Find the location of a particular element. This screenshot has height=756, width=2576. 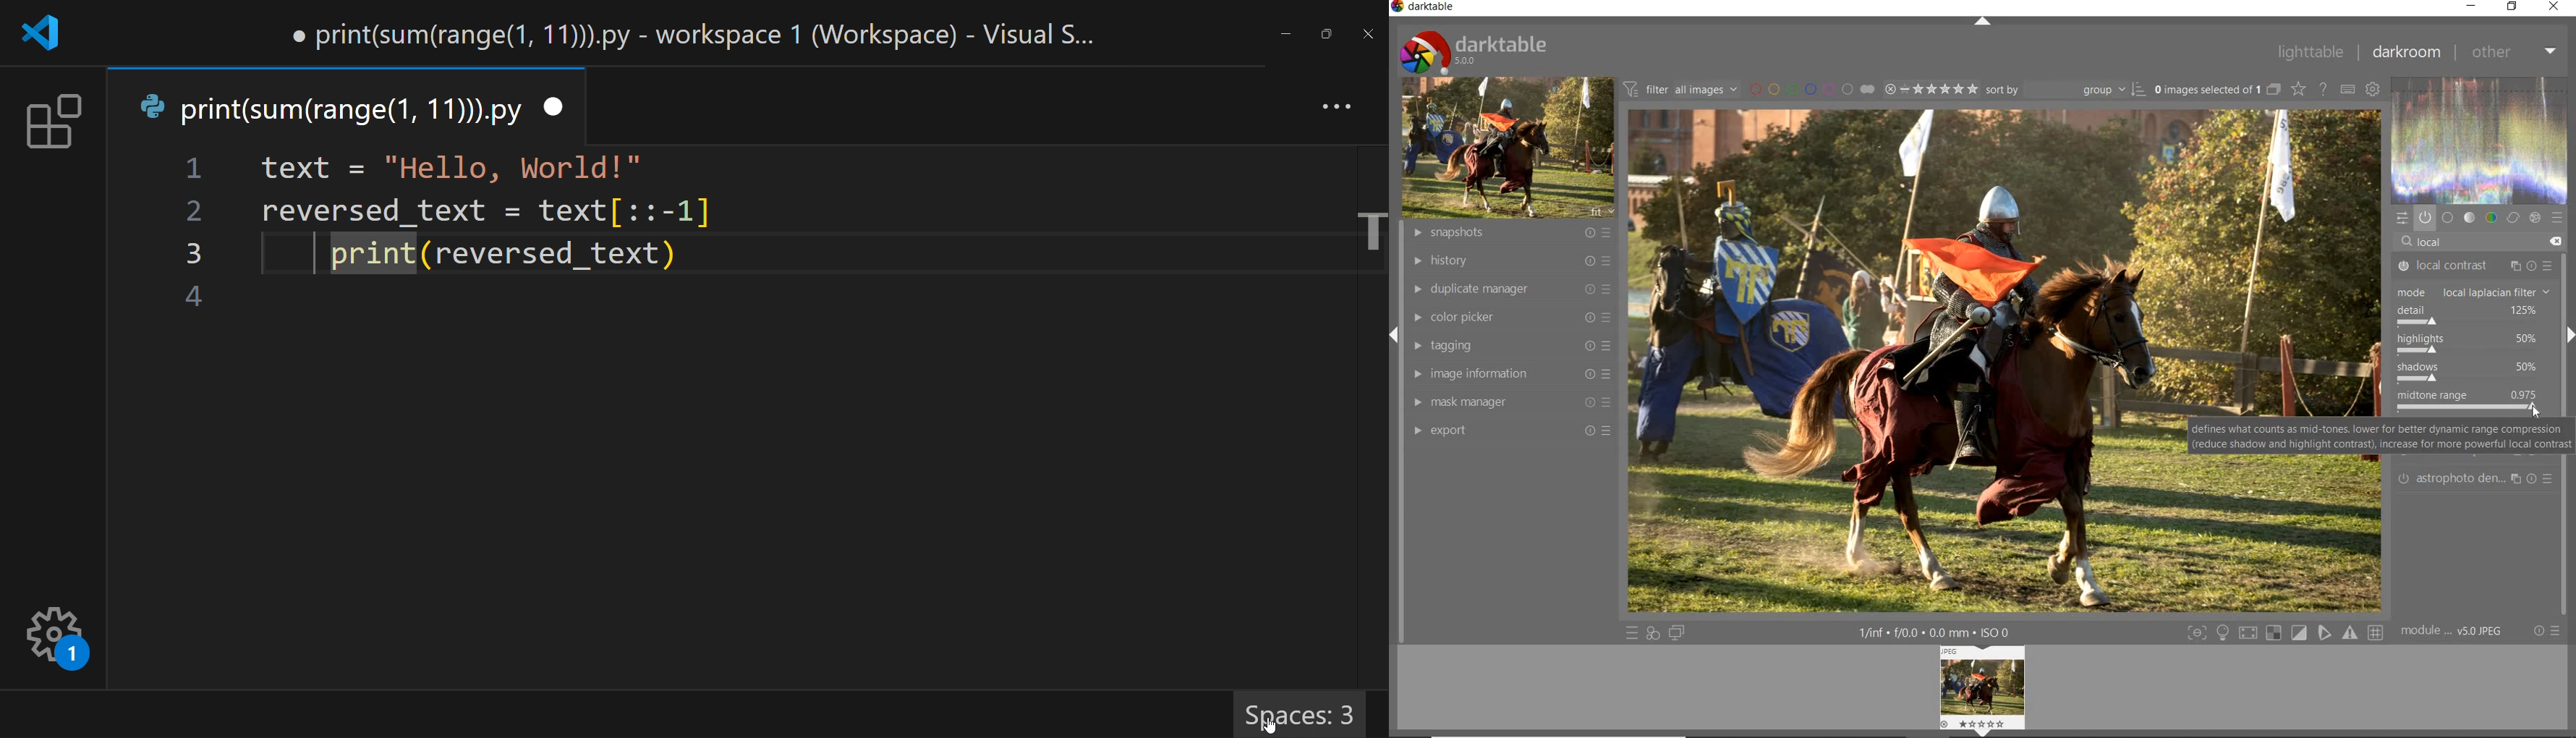

filter by image color label is located at coordinates (1812, 88).